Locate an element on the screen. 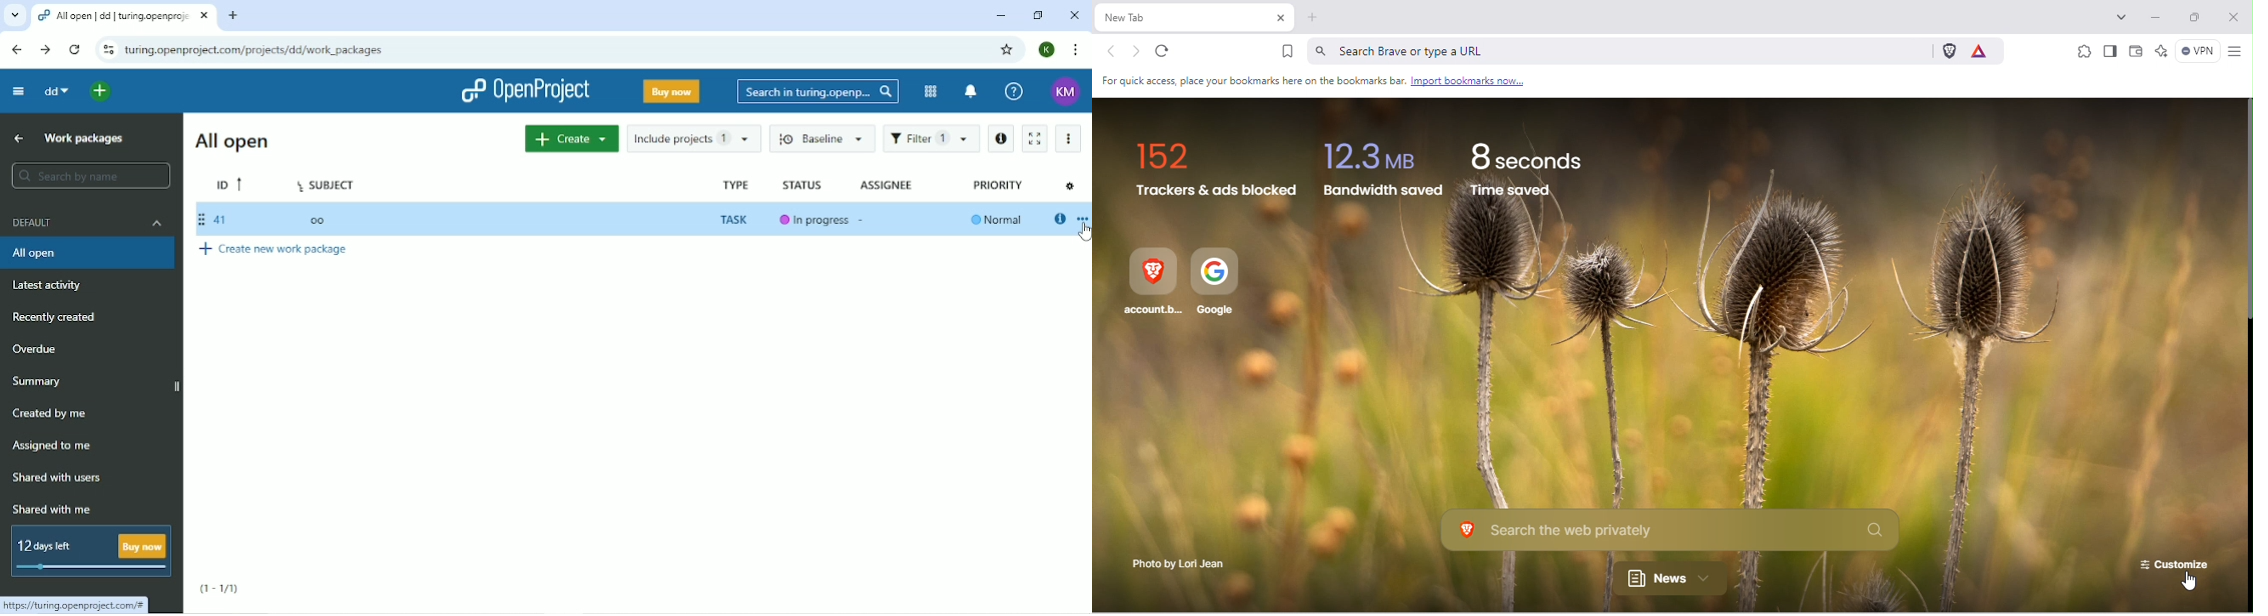 The image size is (2268, 616). Create new work package is located at coordinates (275, 249).